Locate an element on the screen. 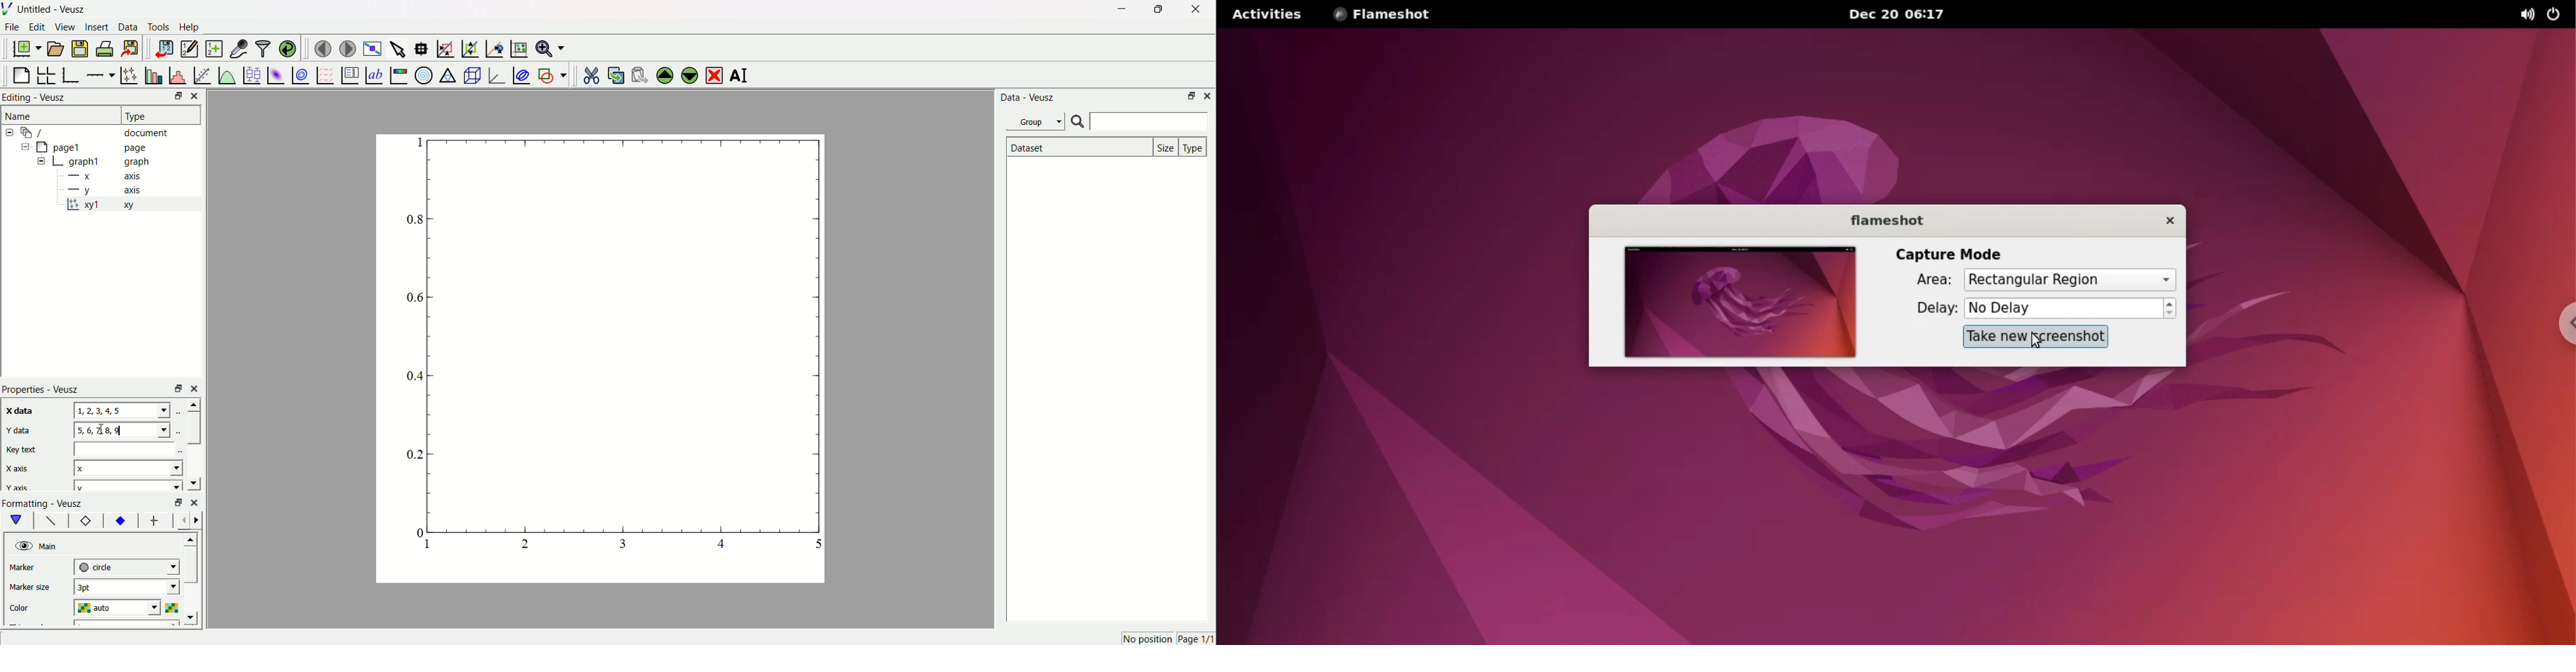 This screenshot has width=2576, height=672. “document is located at coordinates (101, 132).